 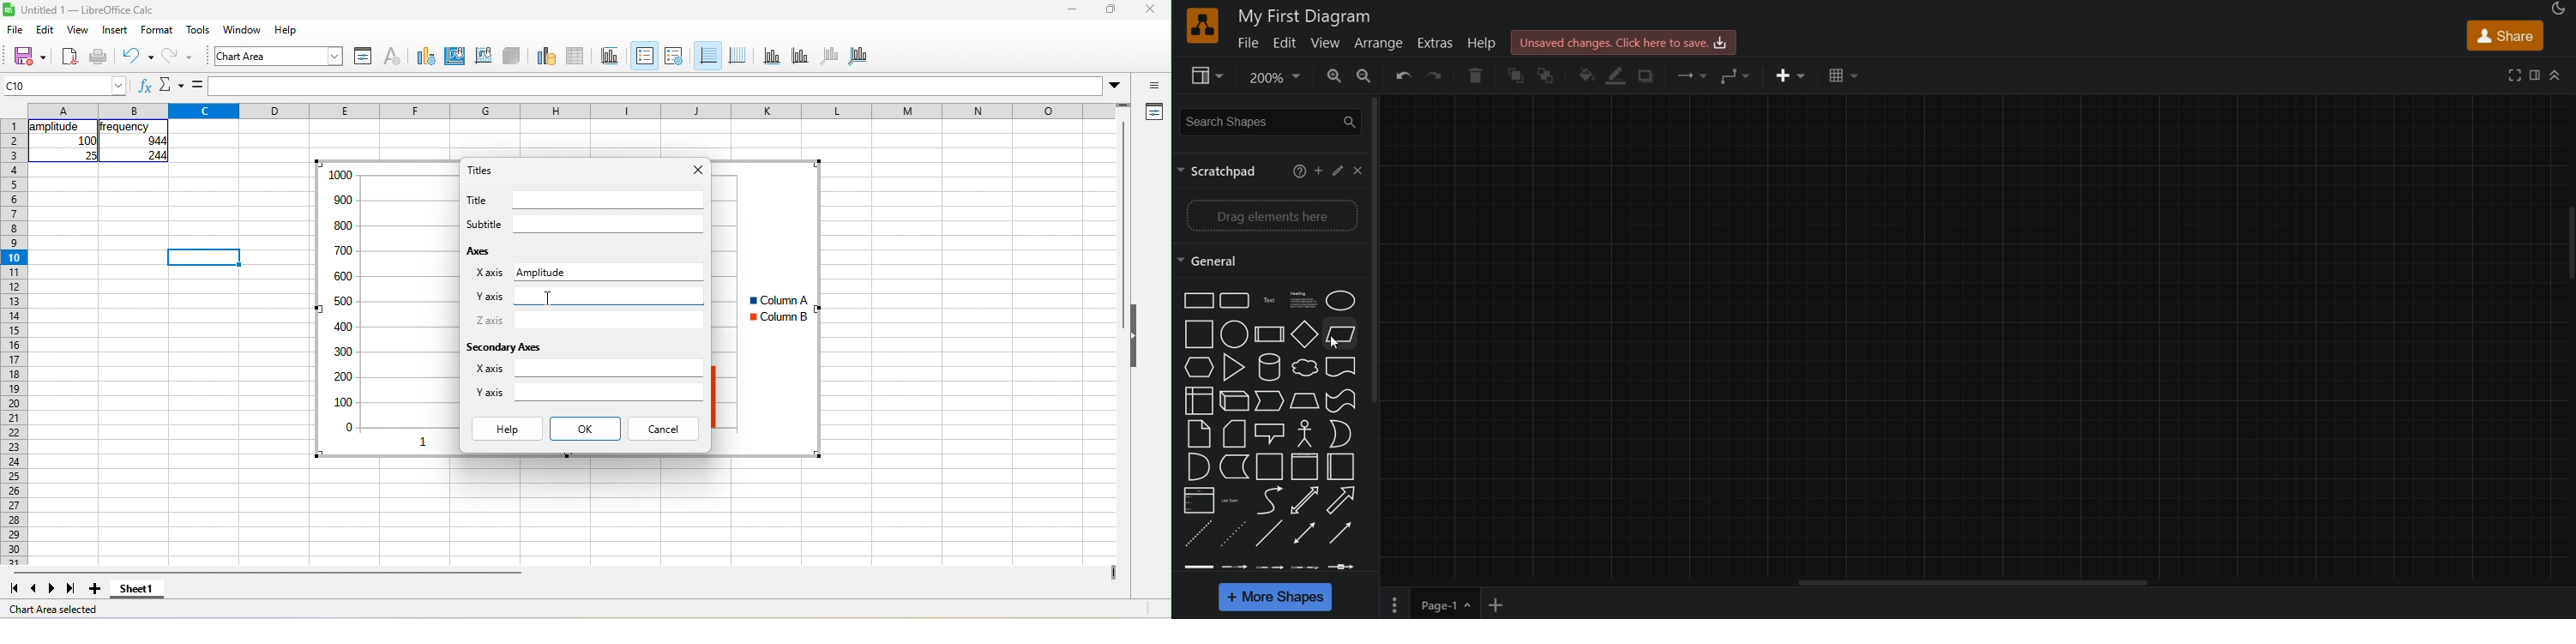 I want to click on extras, so click(x=1433, y=43).